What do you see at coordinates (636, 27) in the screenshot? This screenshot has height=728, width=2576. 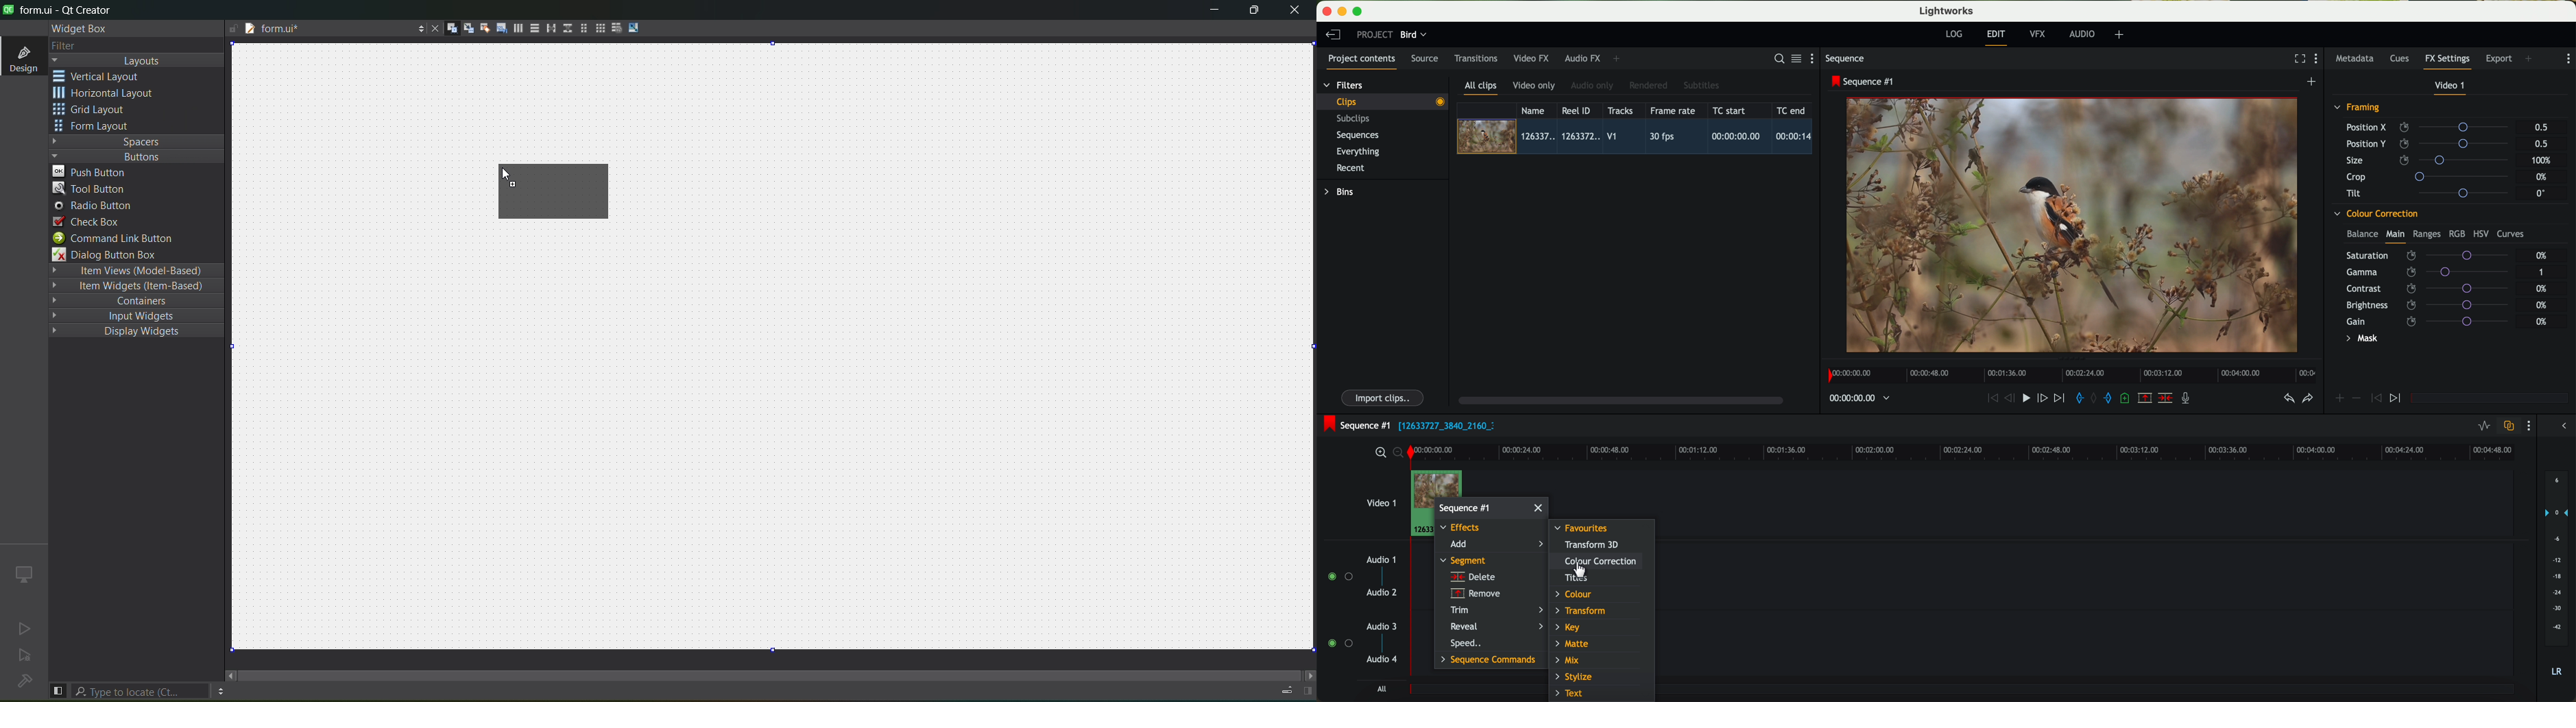 I see `adjust size` at bounding box center [636, 27].